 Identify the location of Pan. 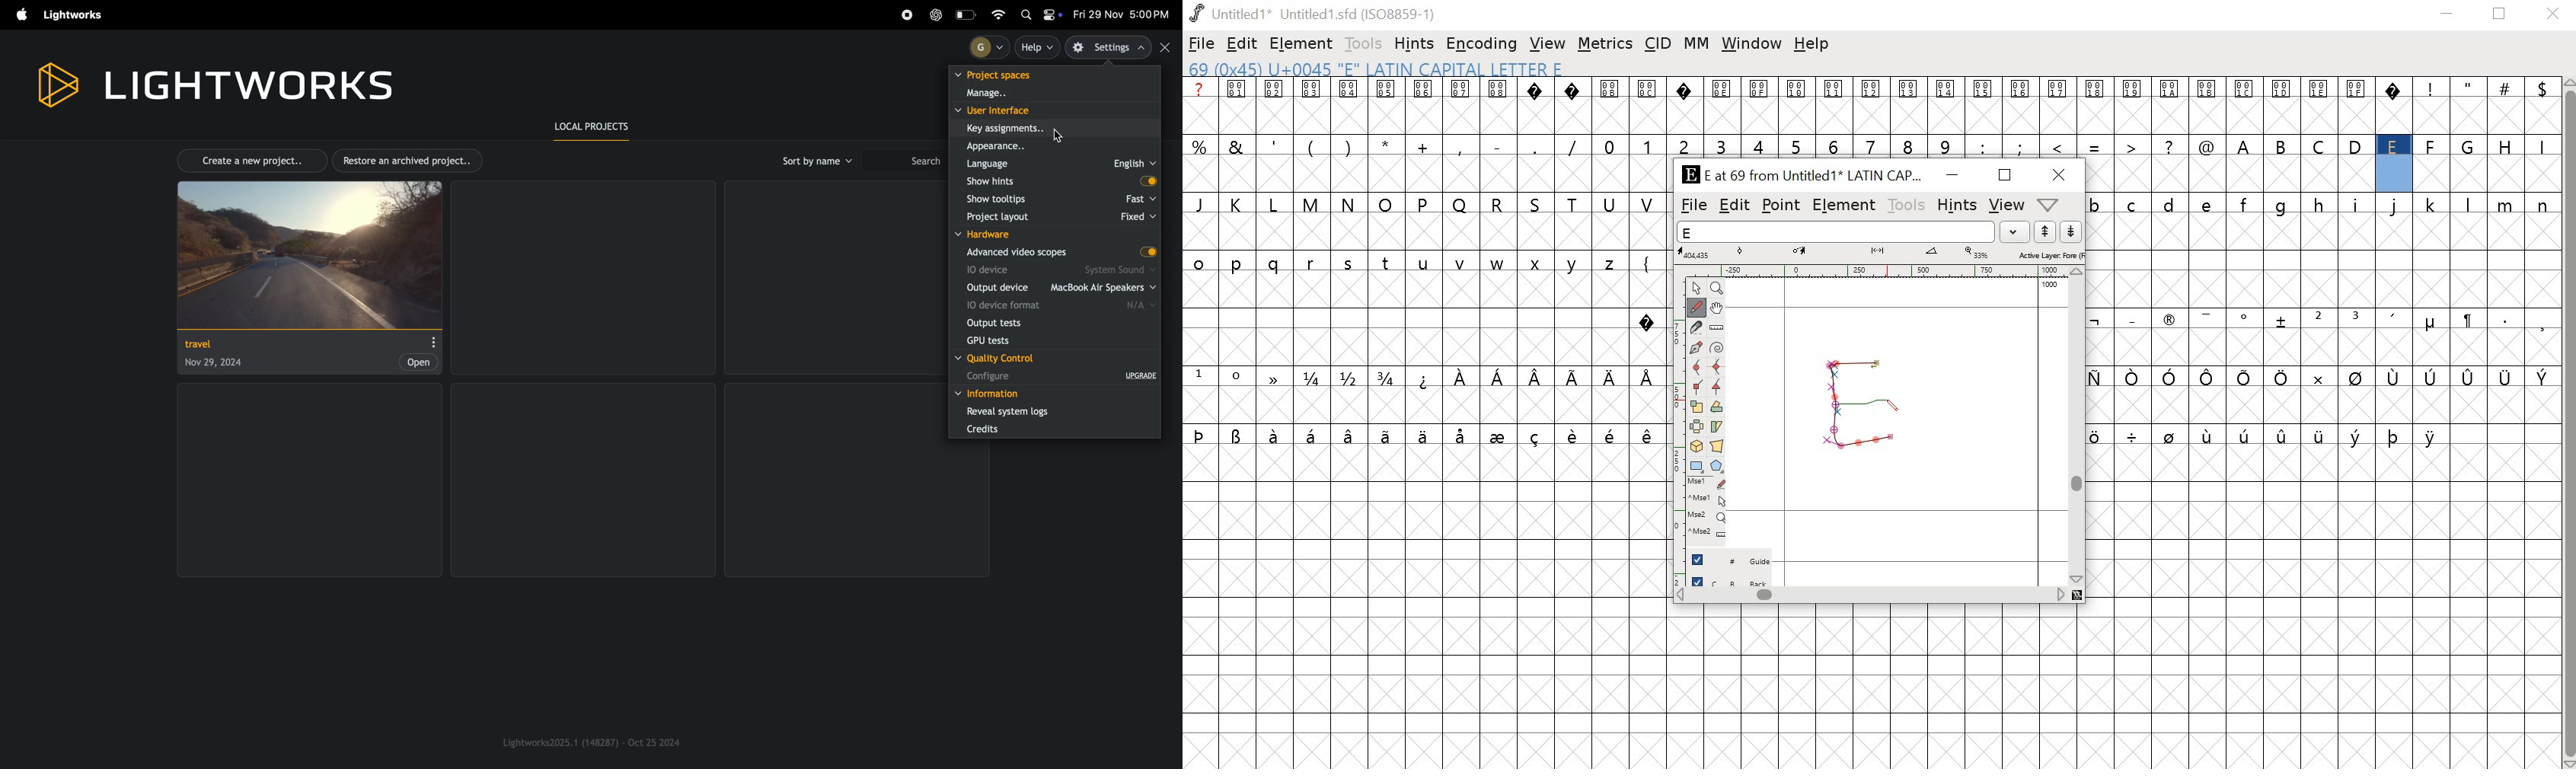
(1719, 308).